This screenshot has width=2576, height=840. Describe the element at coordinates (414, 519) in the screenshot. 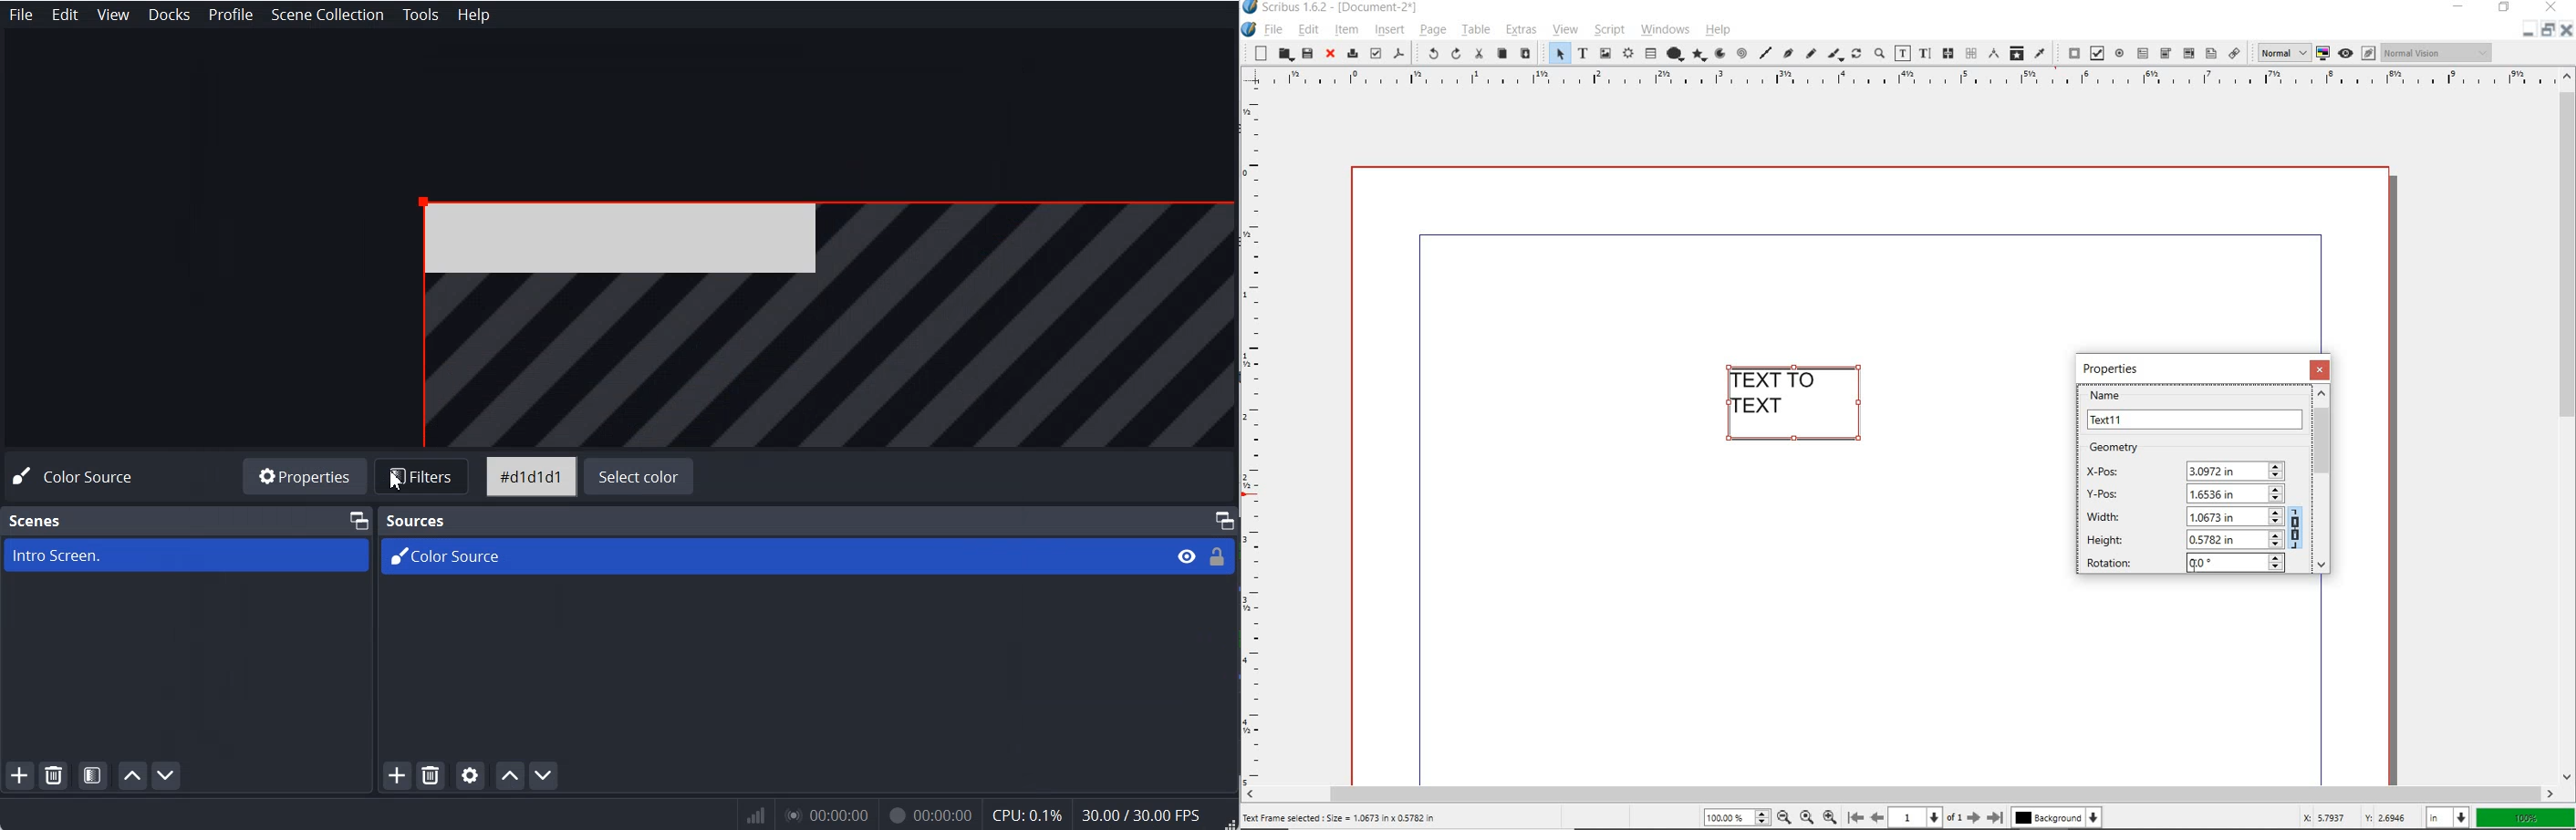

I see `Sources` at that location.